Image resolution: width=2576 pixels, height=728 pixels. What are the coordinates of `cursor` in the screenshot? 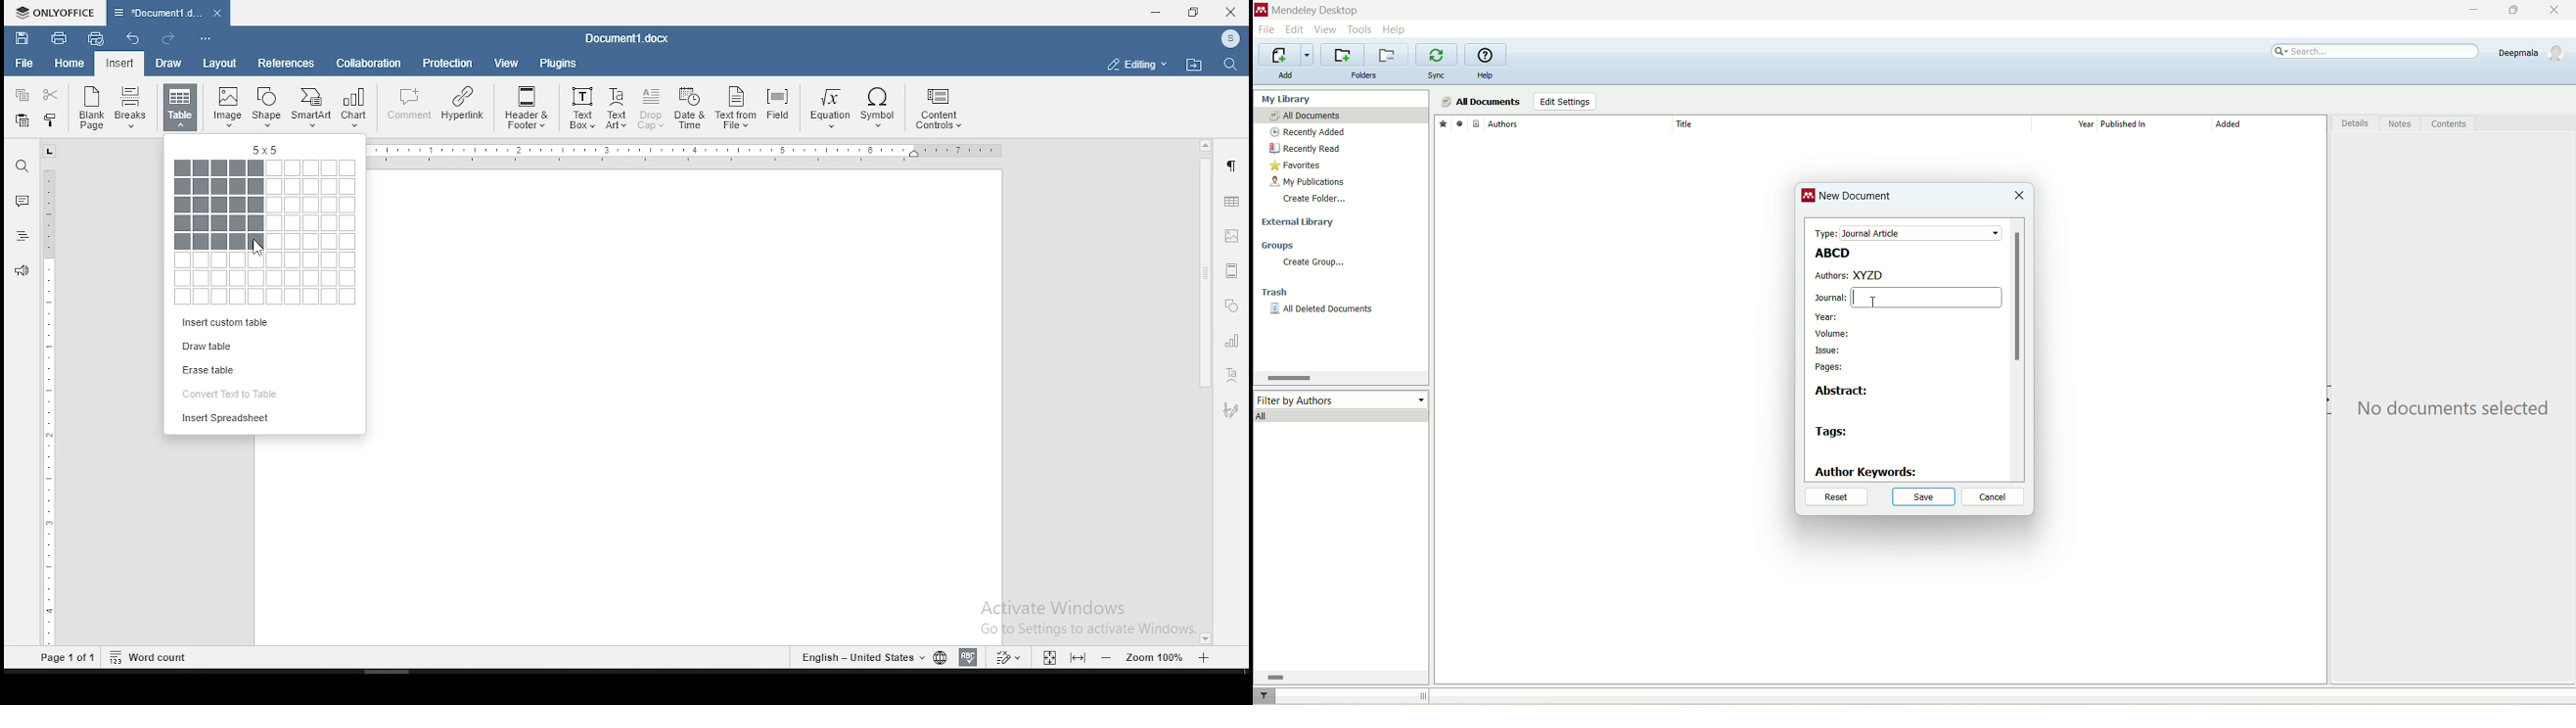 It's located at (257, 249).